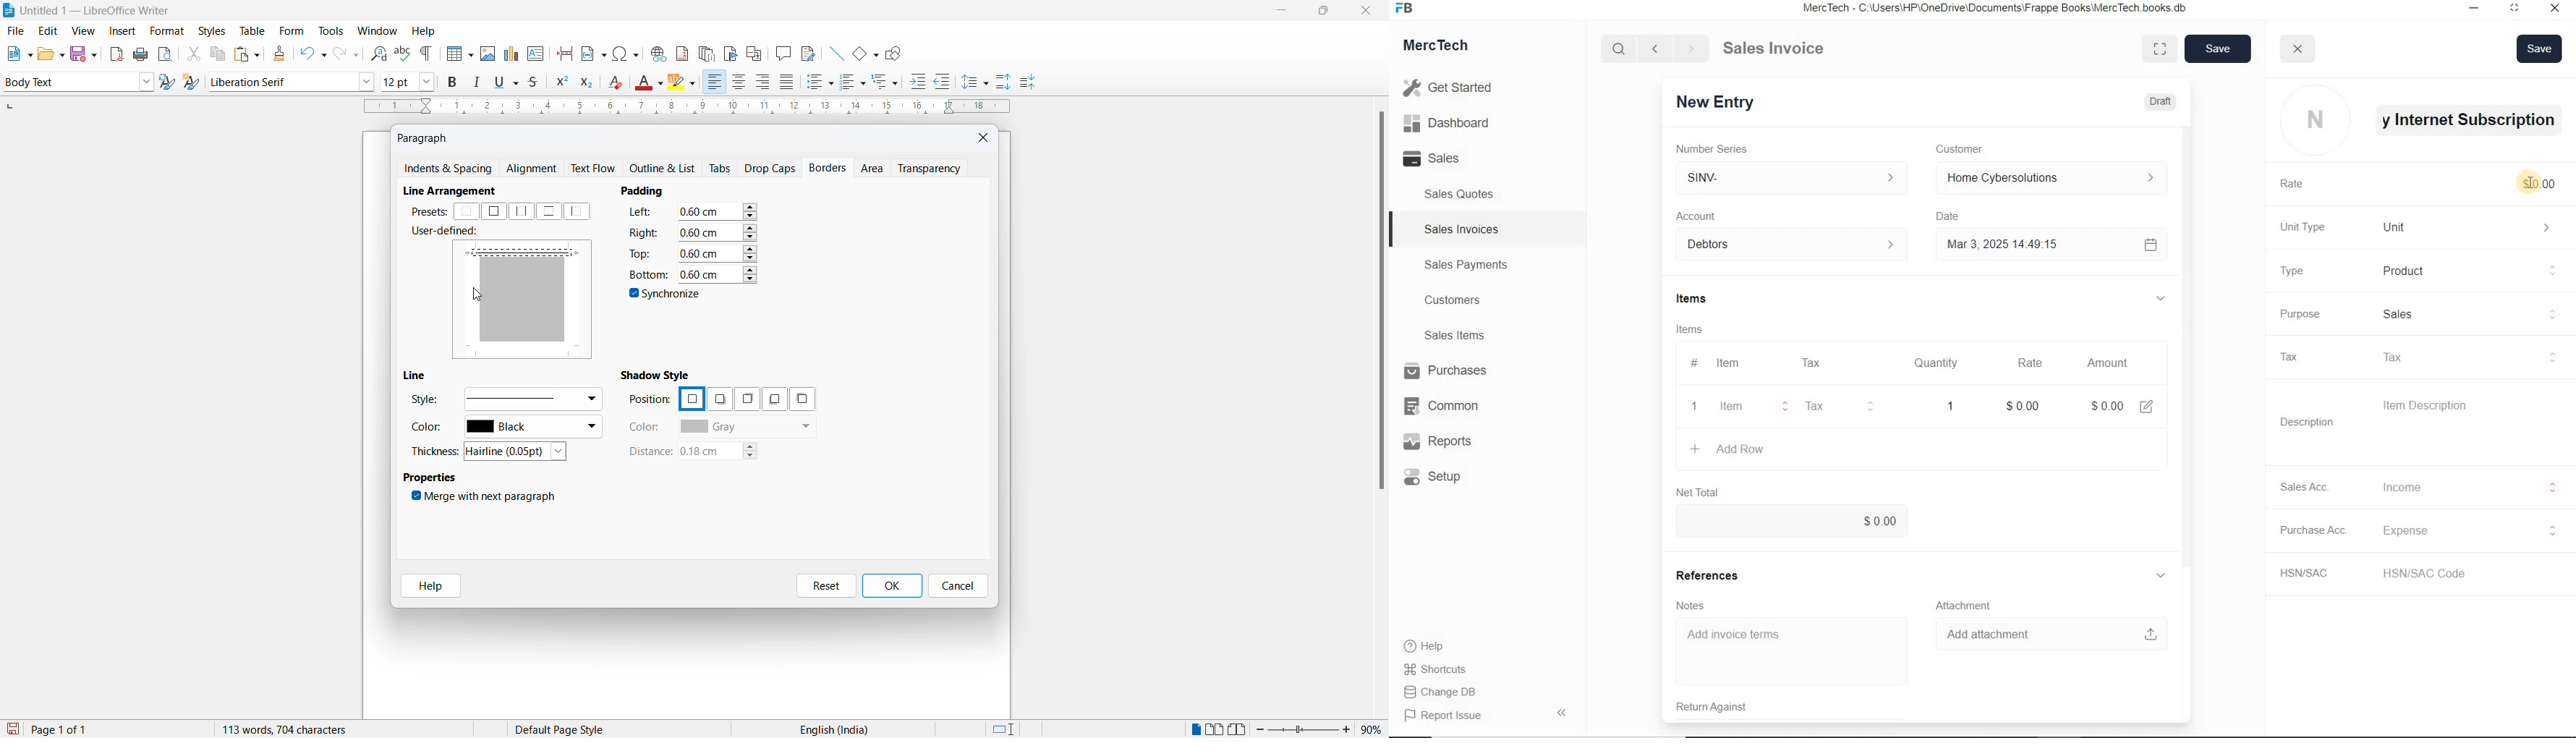  What do you see at coordinates (1465, 300) in the screenshot?
I see `Customers` at bounding box center [1465, 300].